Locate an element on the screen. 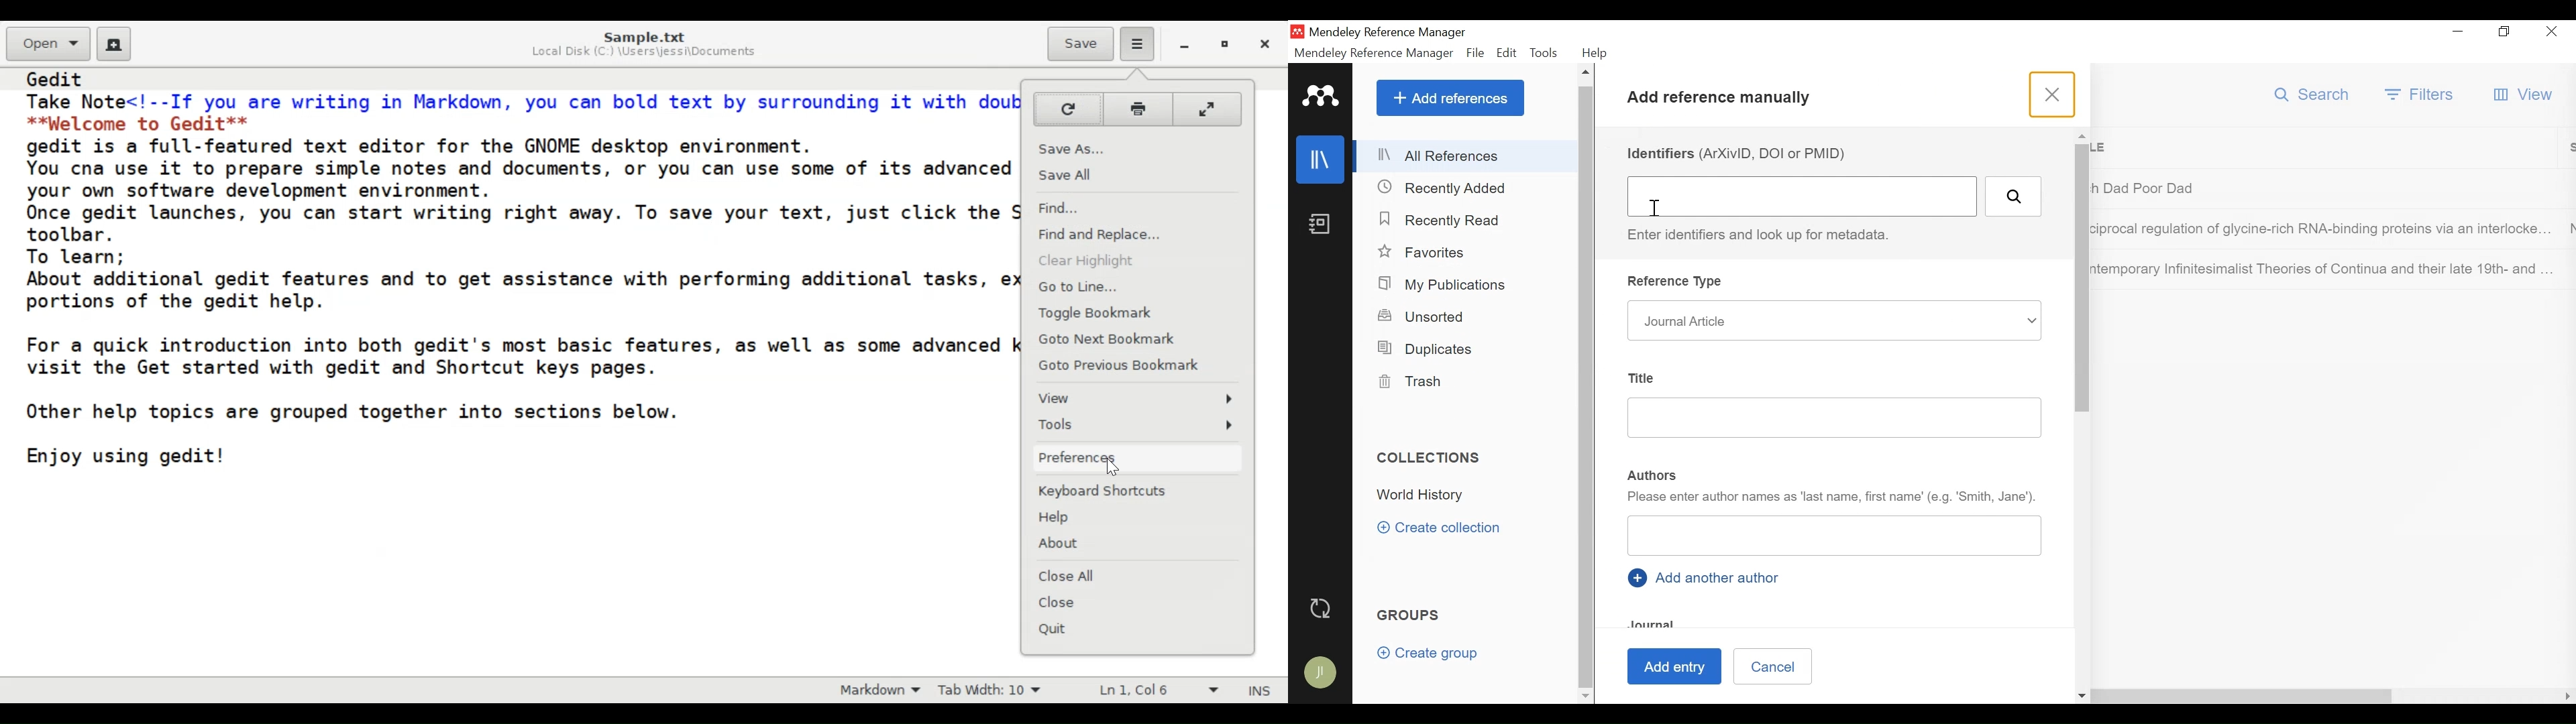 The height and width of the screenshot is (728, 2576). My Publications is located at coordinates (1444, 284).